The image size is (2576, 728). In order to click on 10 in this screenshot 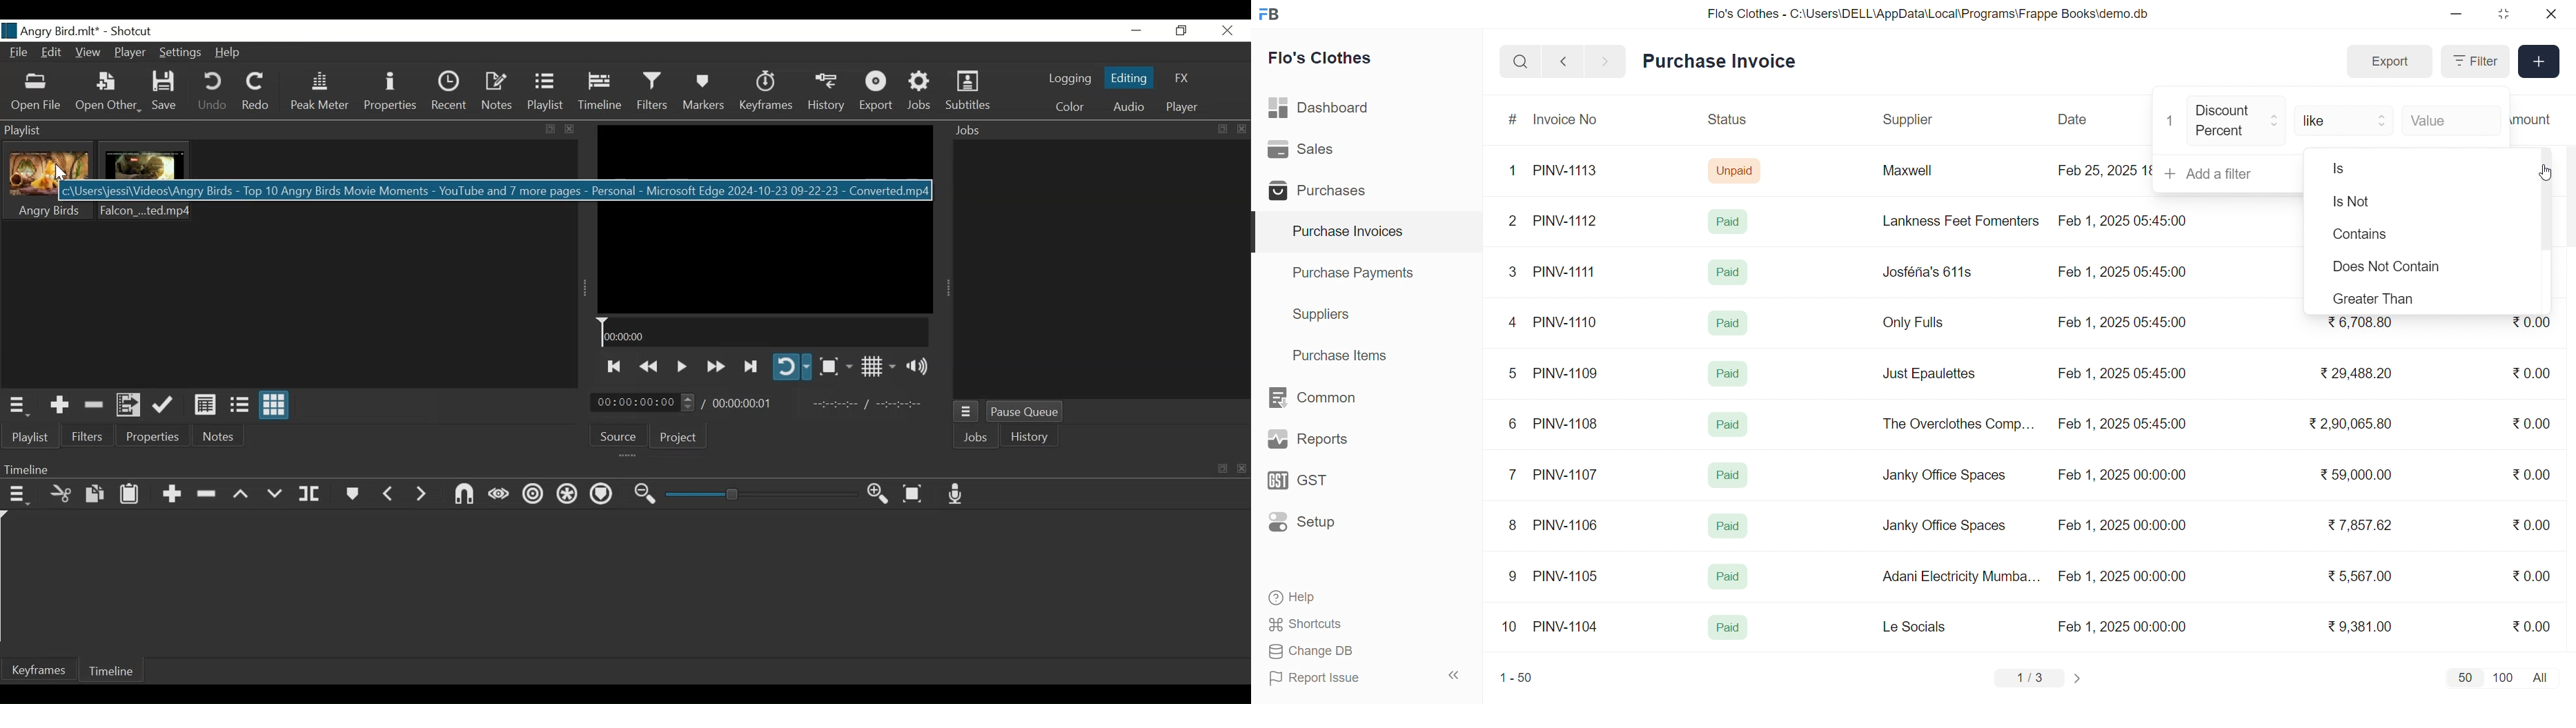, I will do `click(1513, 628)`.